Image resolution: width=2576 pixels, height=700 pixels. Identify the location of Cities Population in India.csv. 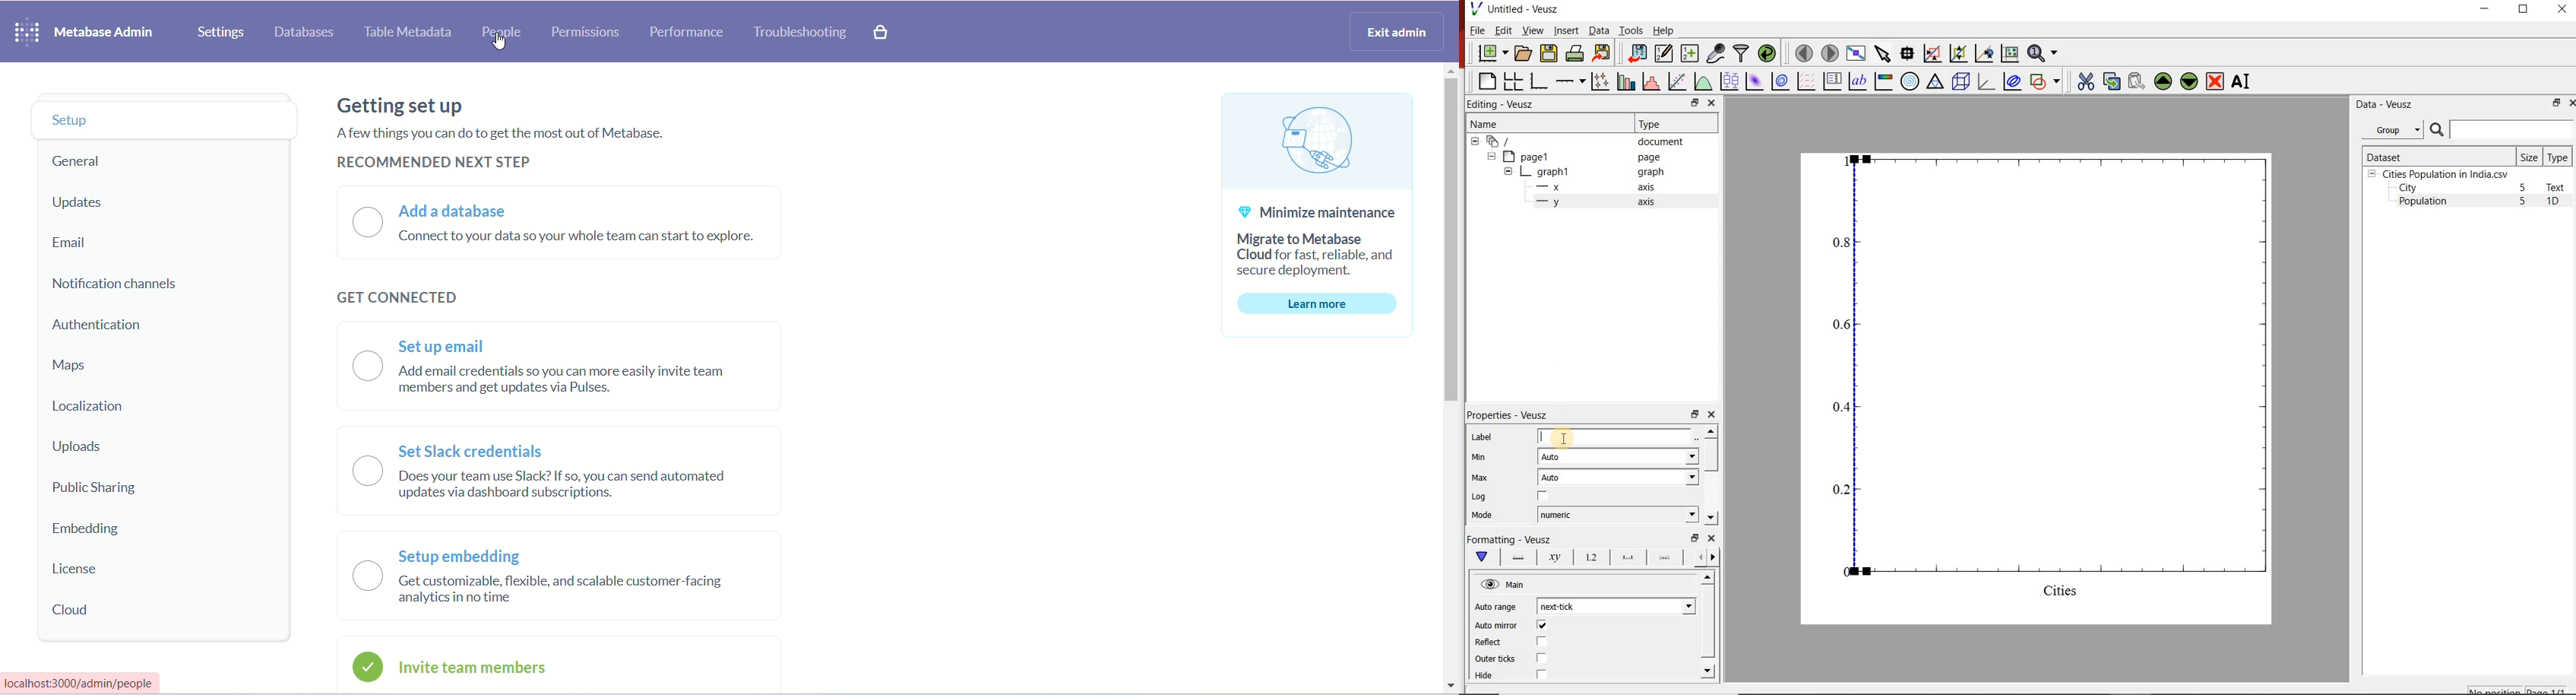
(2444, 174).